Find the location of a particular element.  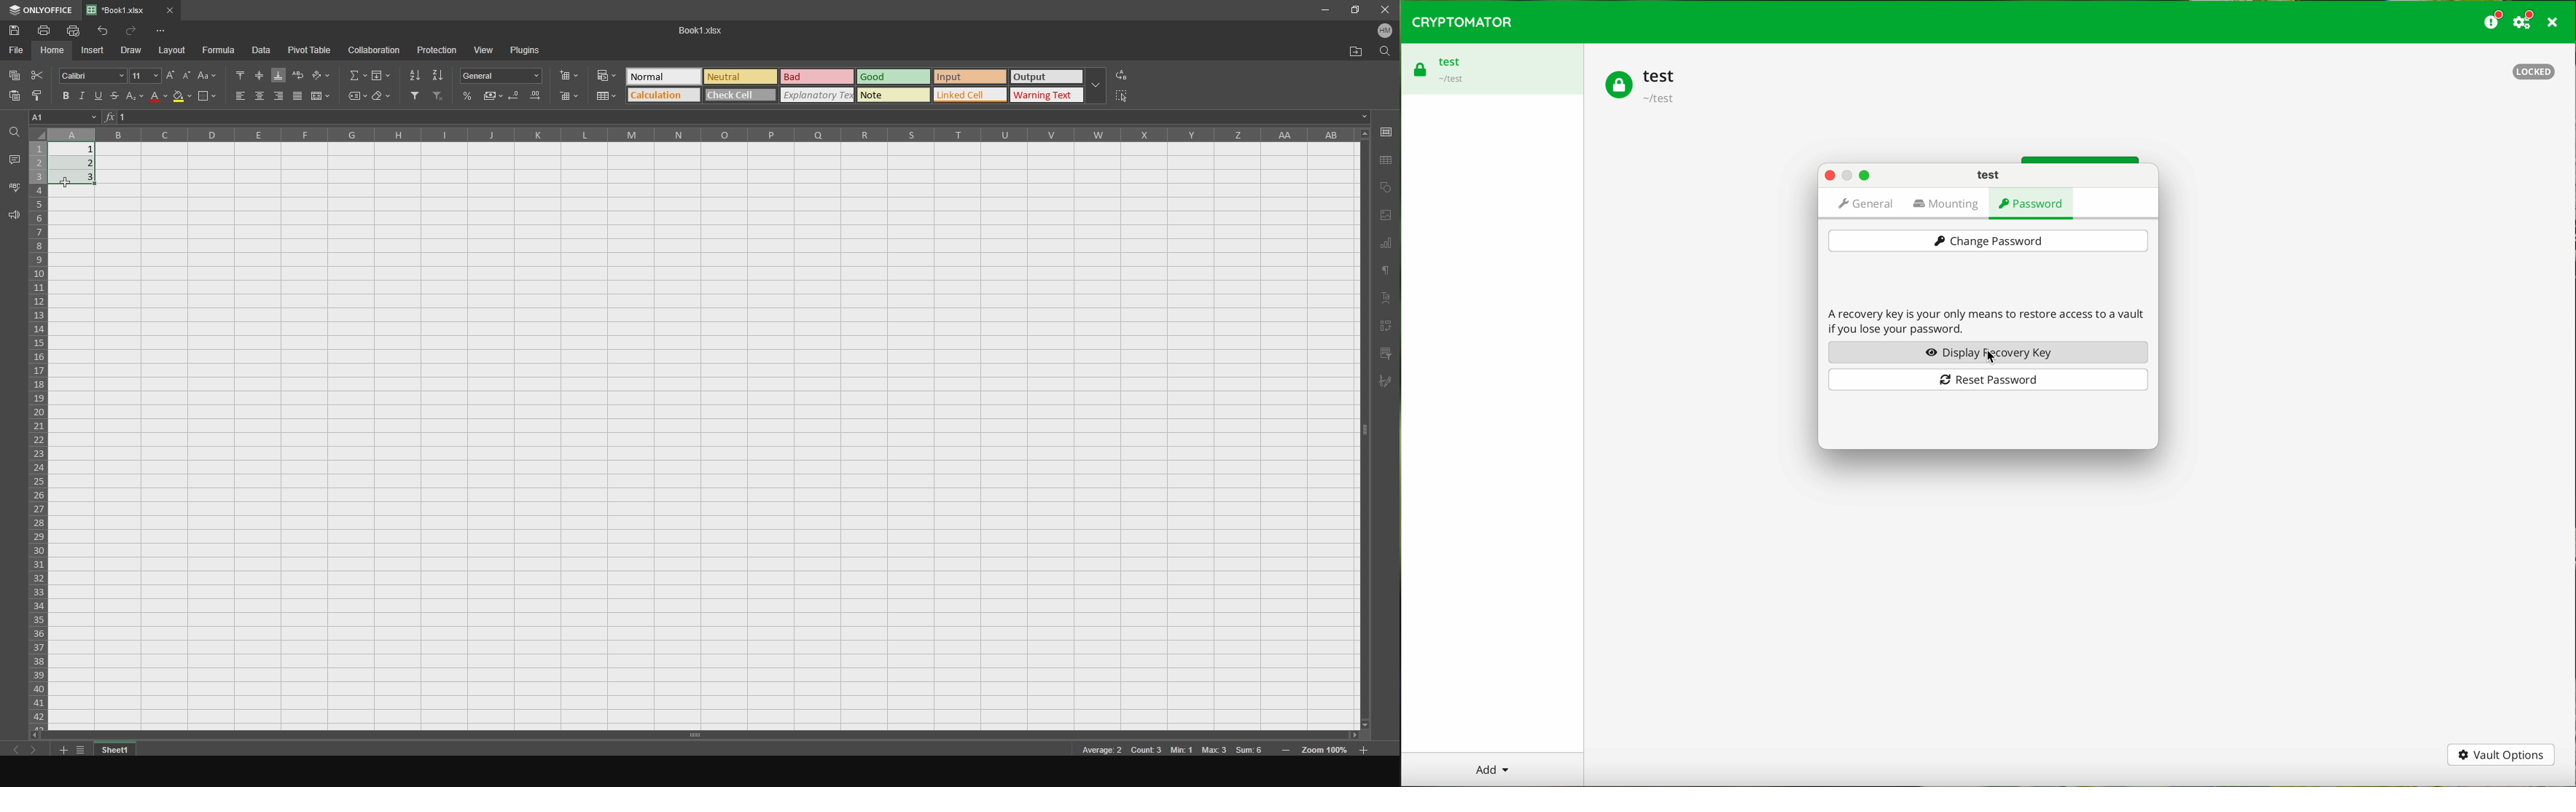

italic is located at coordinates (82, 94).